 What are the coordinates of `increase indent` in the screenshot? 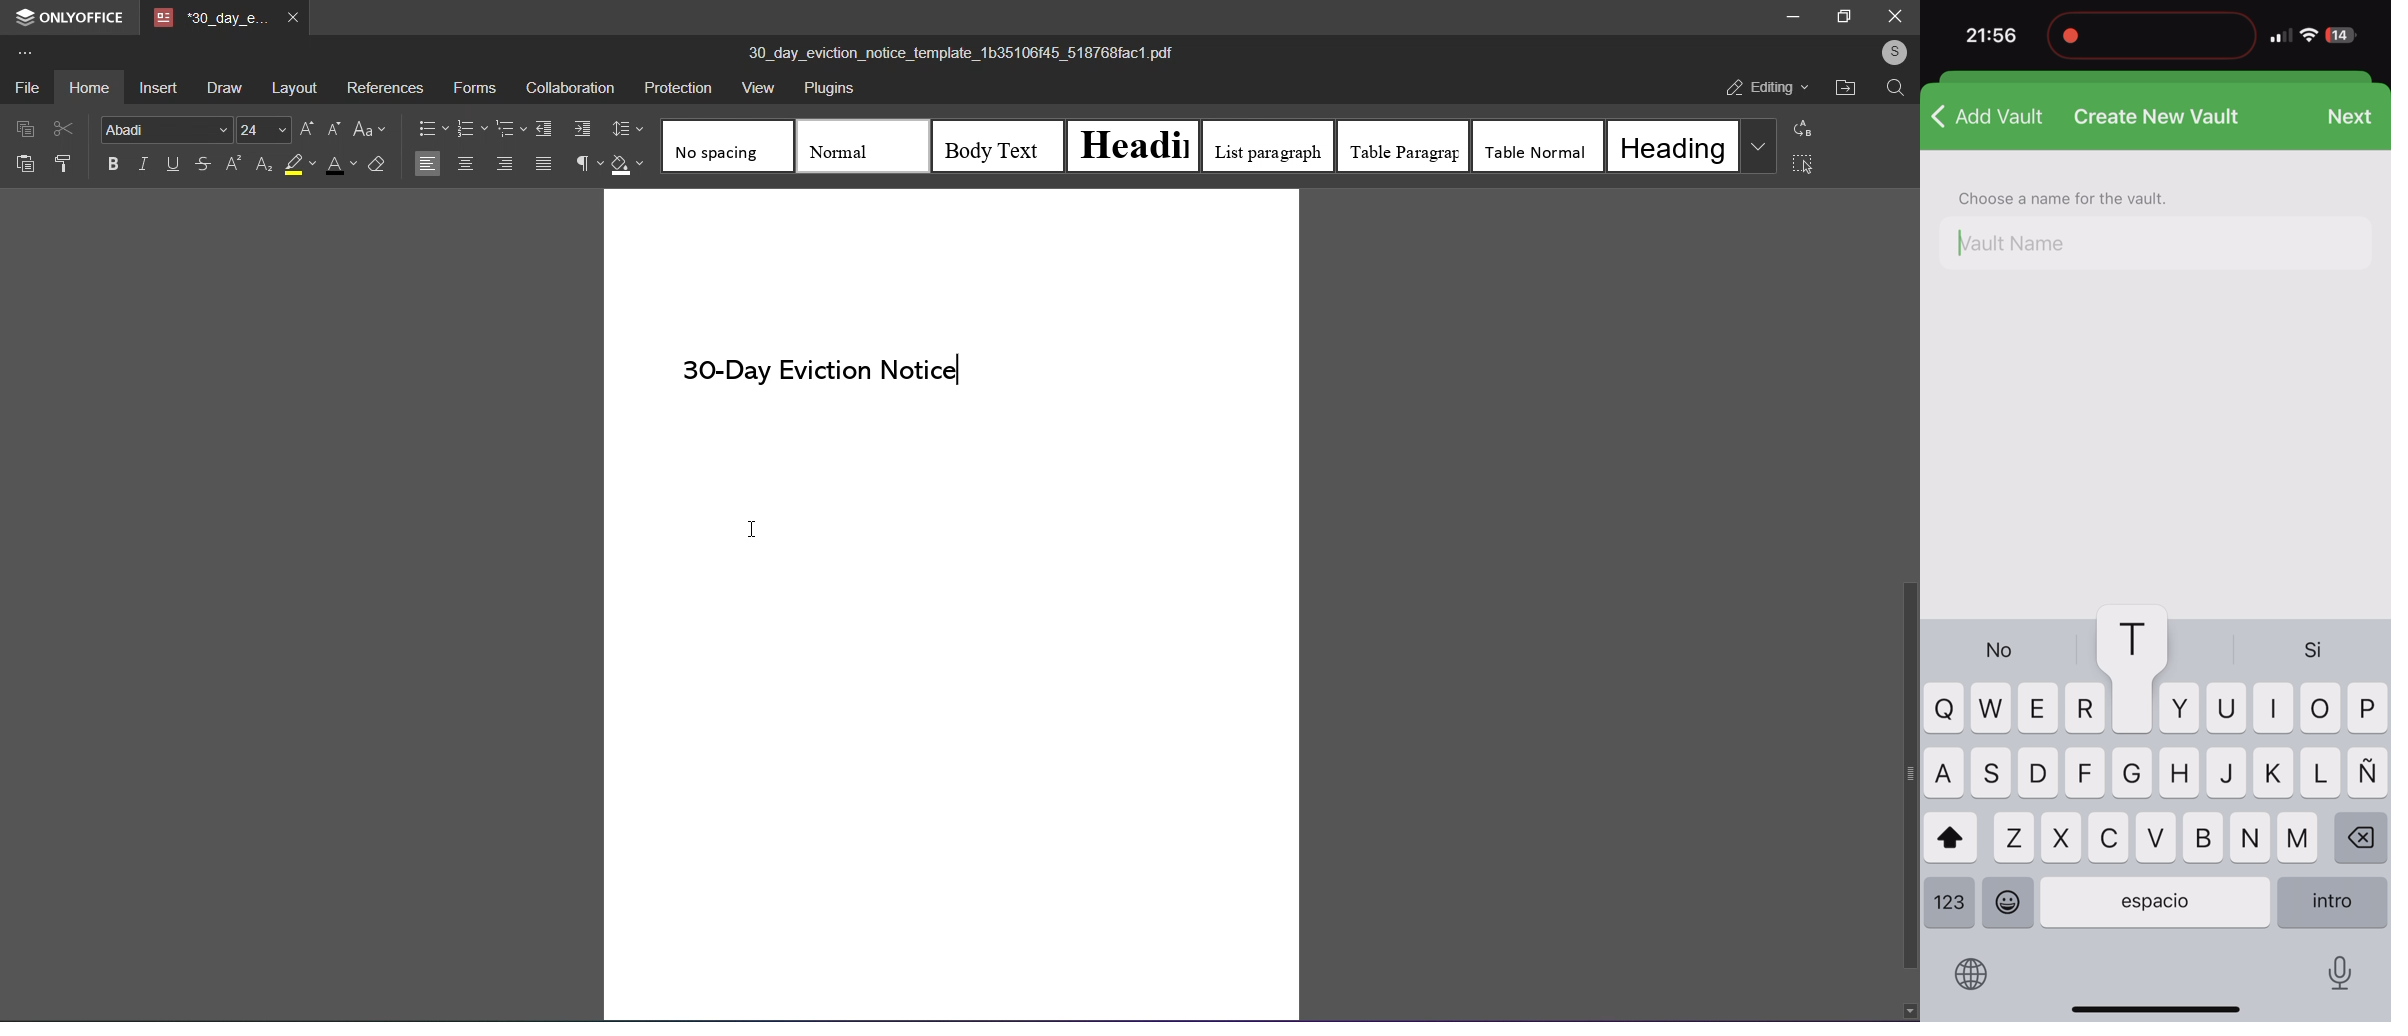 It's located at (581, 128).